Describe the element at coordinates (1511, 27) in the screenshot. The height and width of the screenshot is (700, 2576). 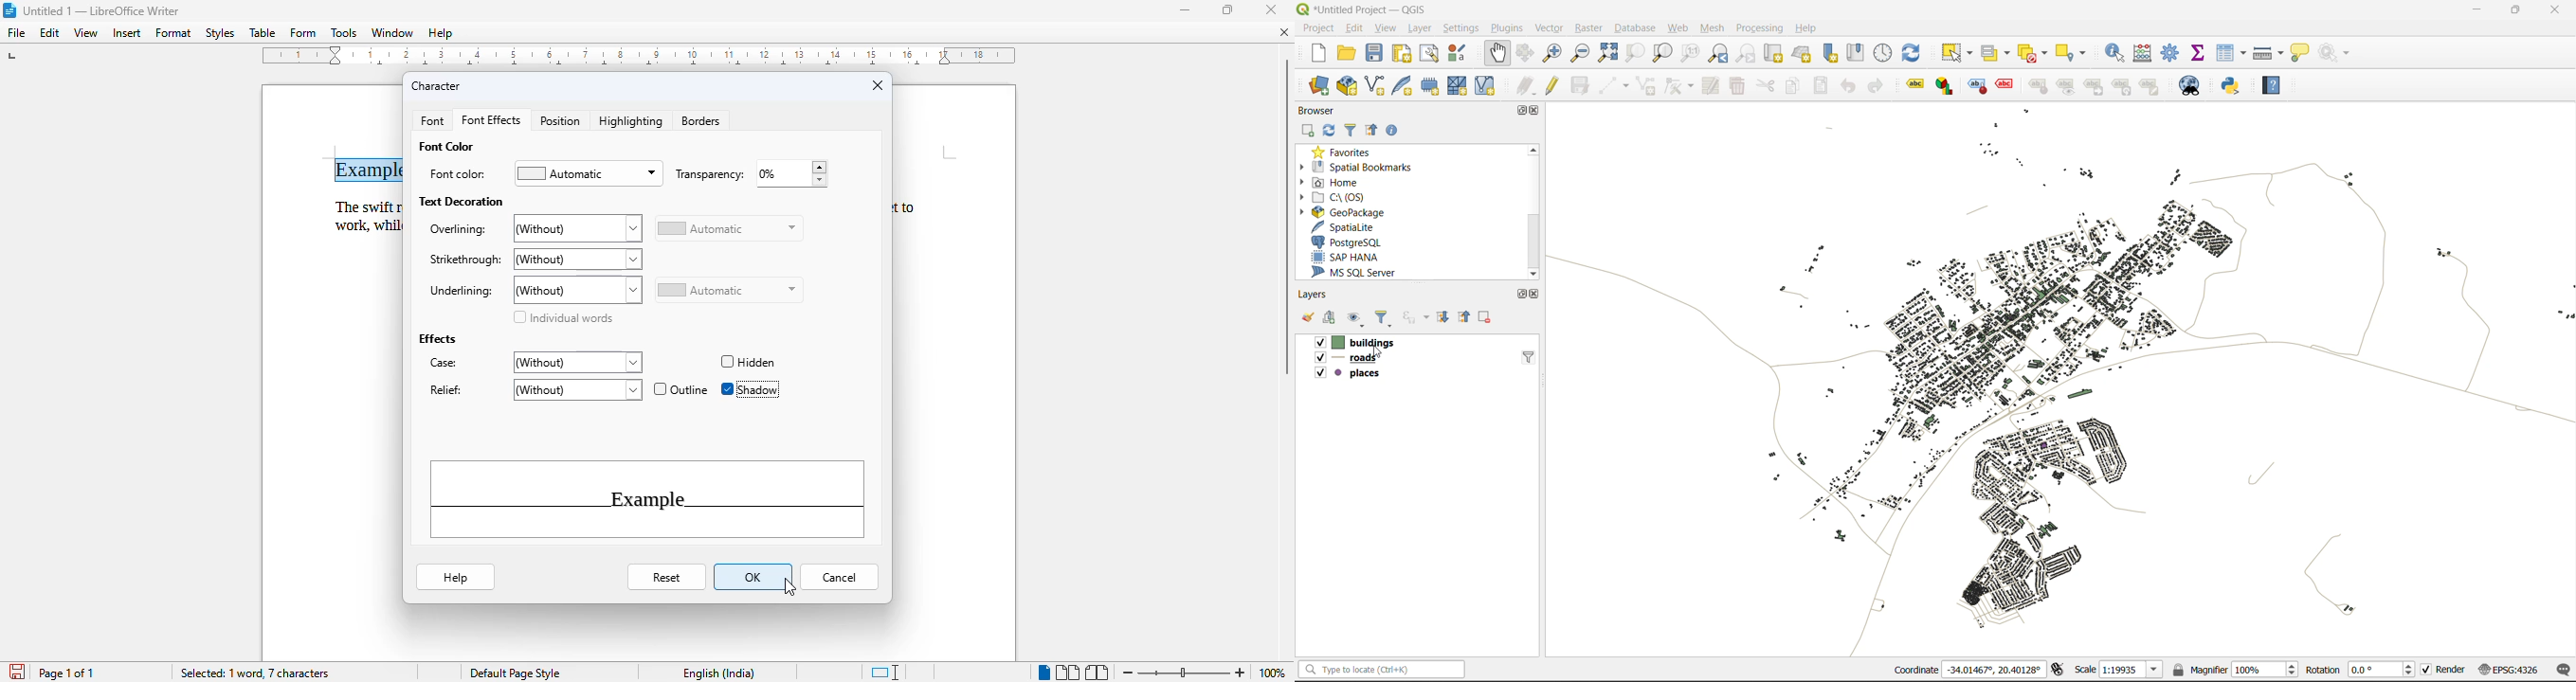
I see `plugins` at that location.